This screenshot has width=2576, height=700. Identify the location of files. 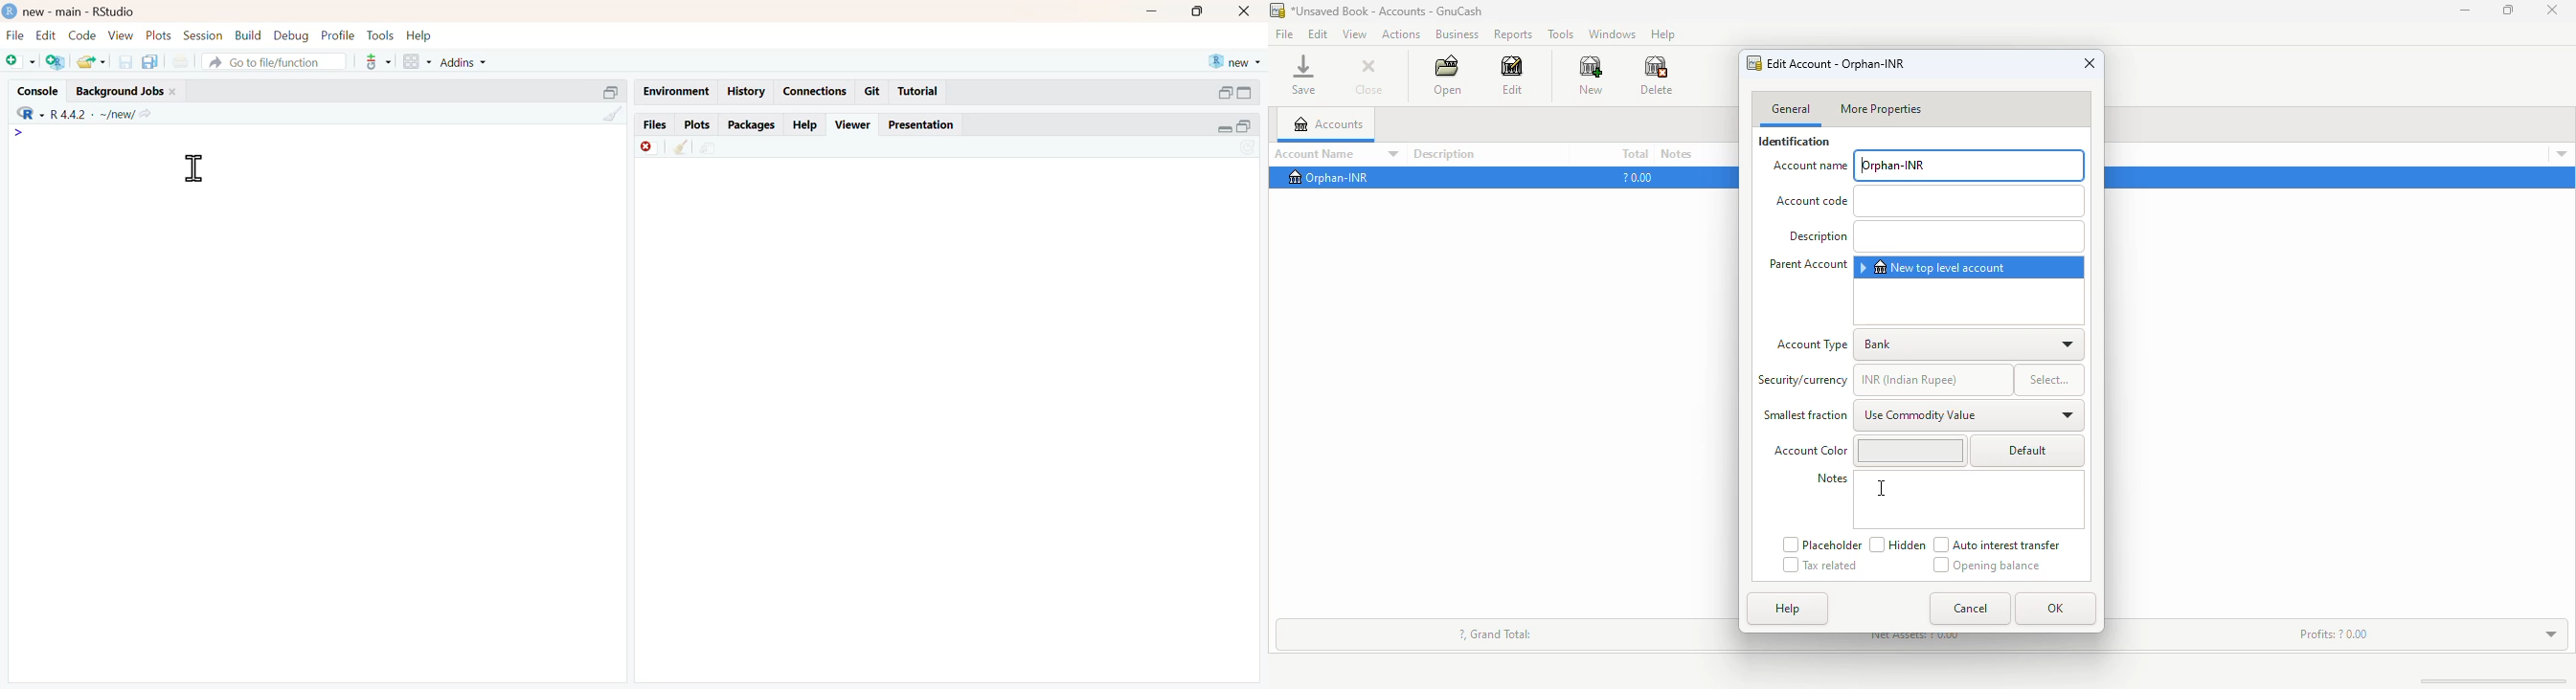
(656, 123).